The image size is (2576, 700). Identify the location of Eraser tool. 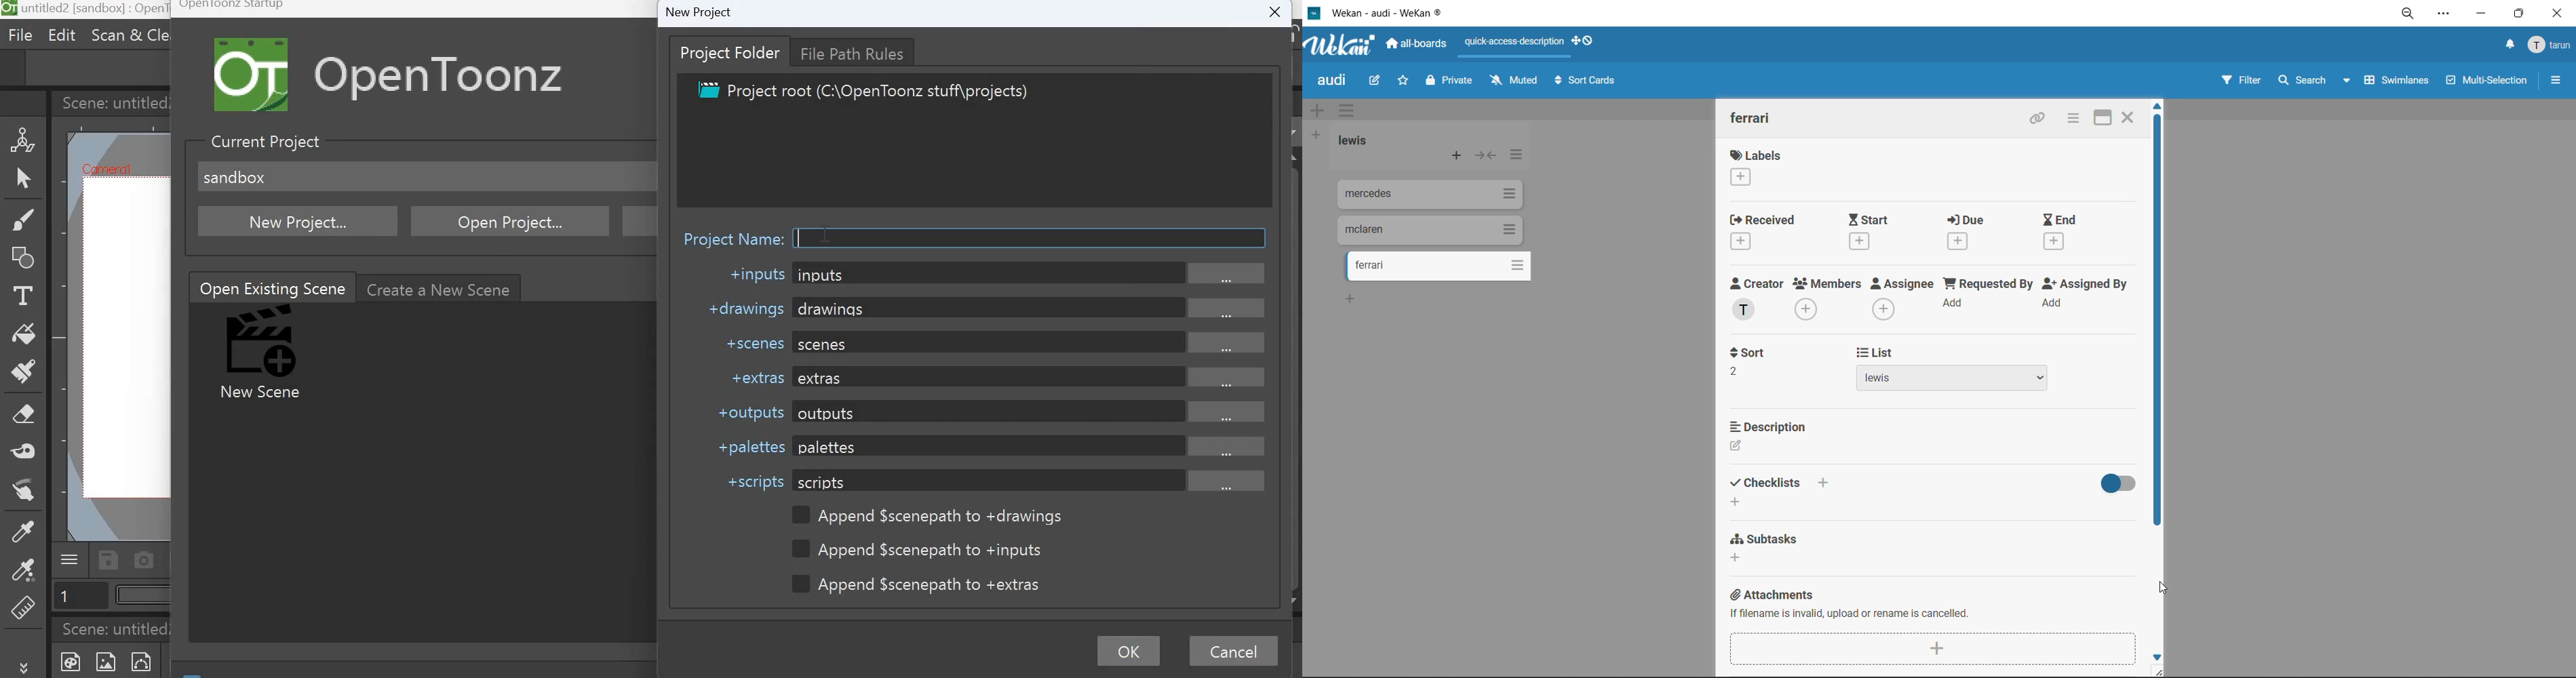
(25, 414).